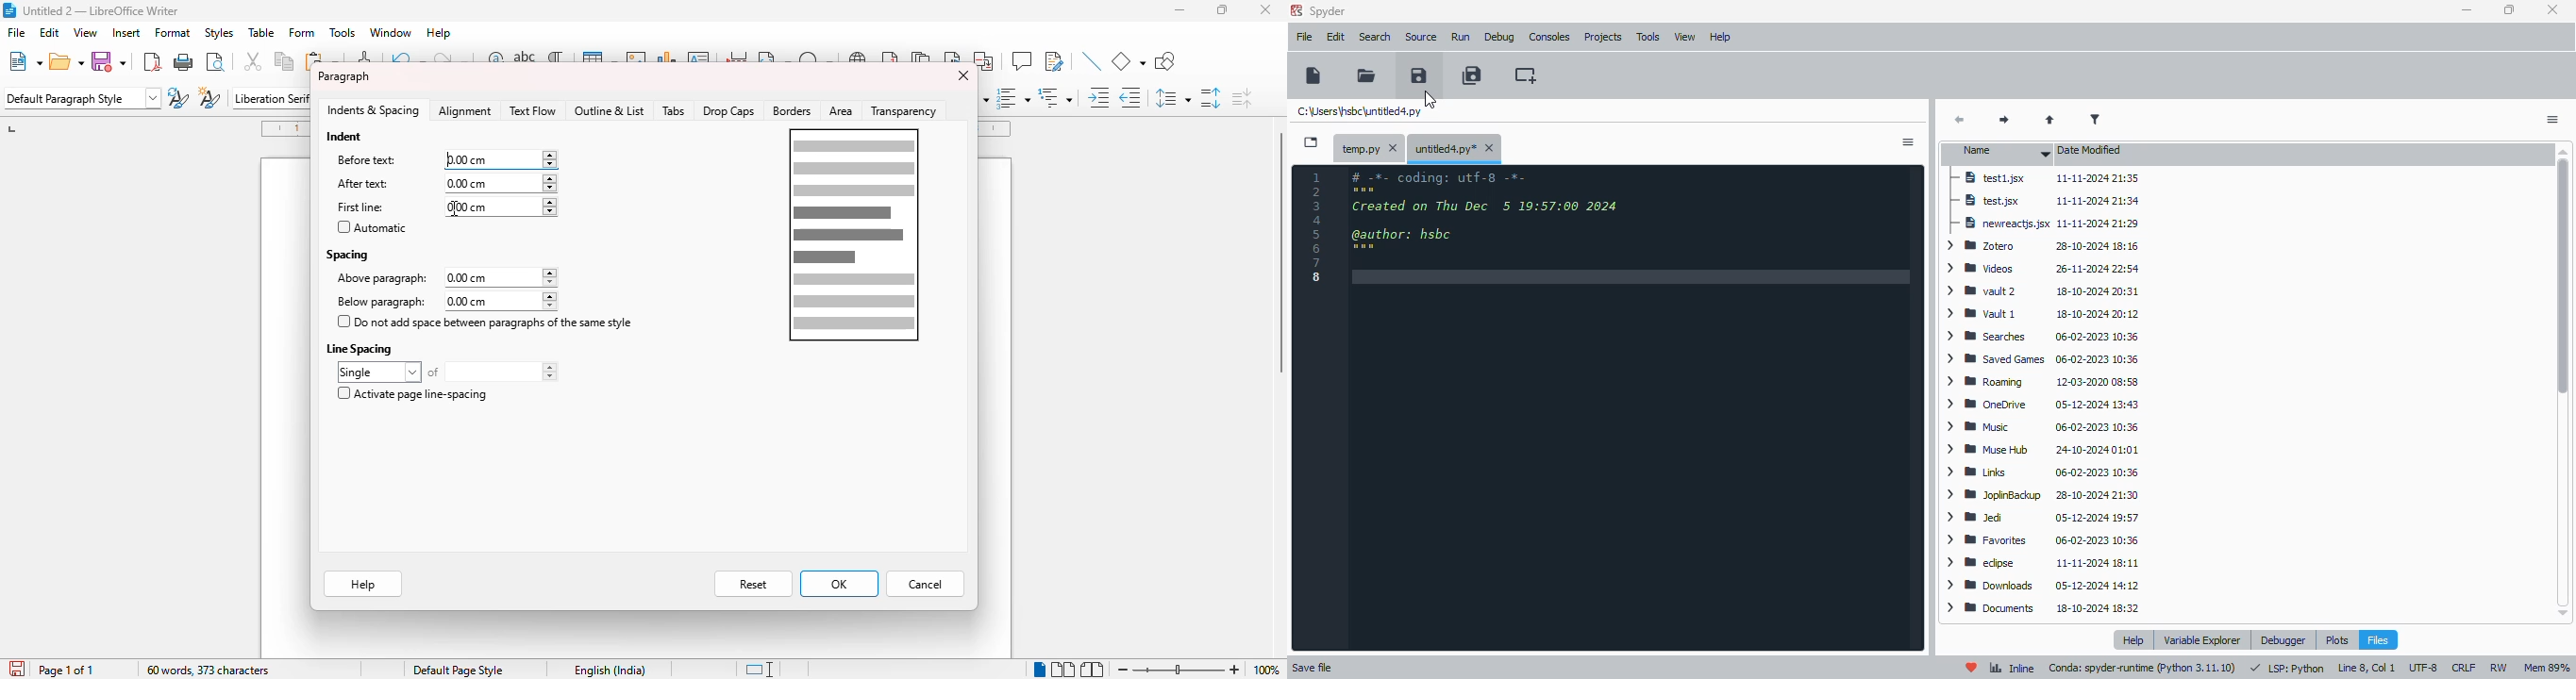 The width and height of the screenshot is (2576, 700). What do you see at coordinates (25, 60) in the screenshot?
I see `new` at bounding box center [25, 60].